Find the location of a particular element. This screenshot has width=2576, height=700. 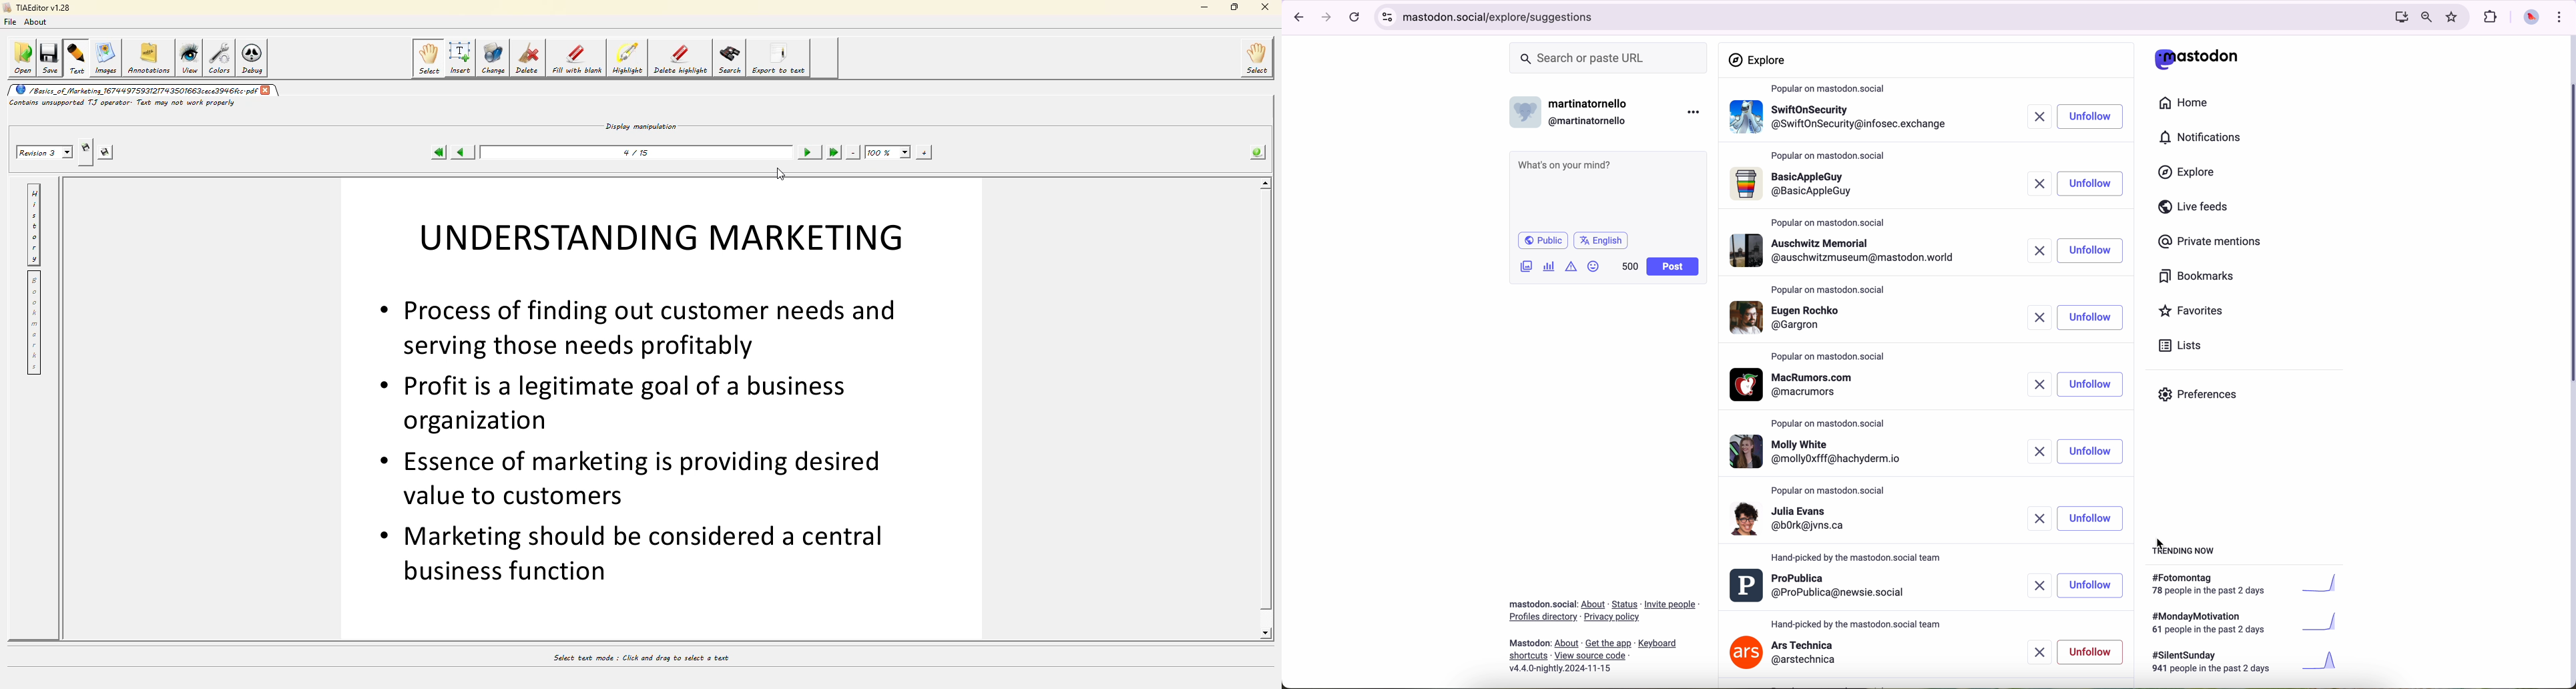

unfollow is located at coordinates (2092, 452).